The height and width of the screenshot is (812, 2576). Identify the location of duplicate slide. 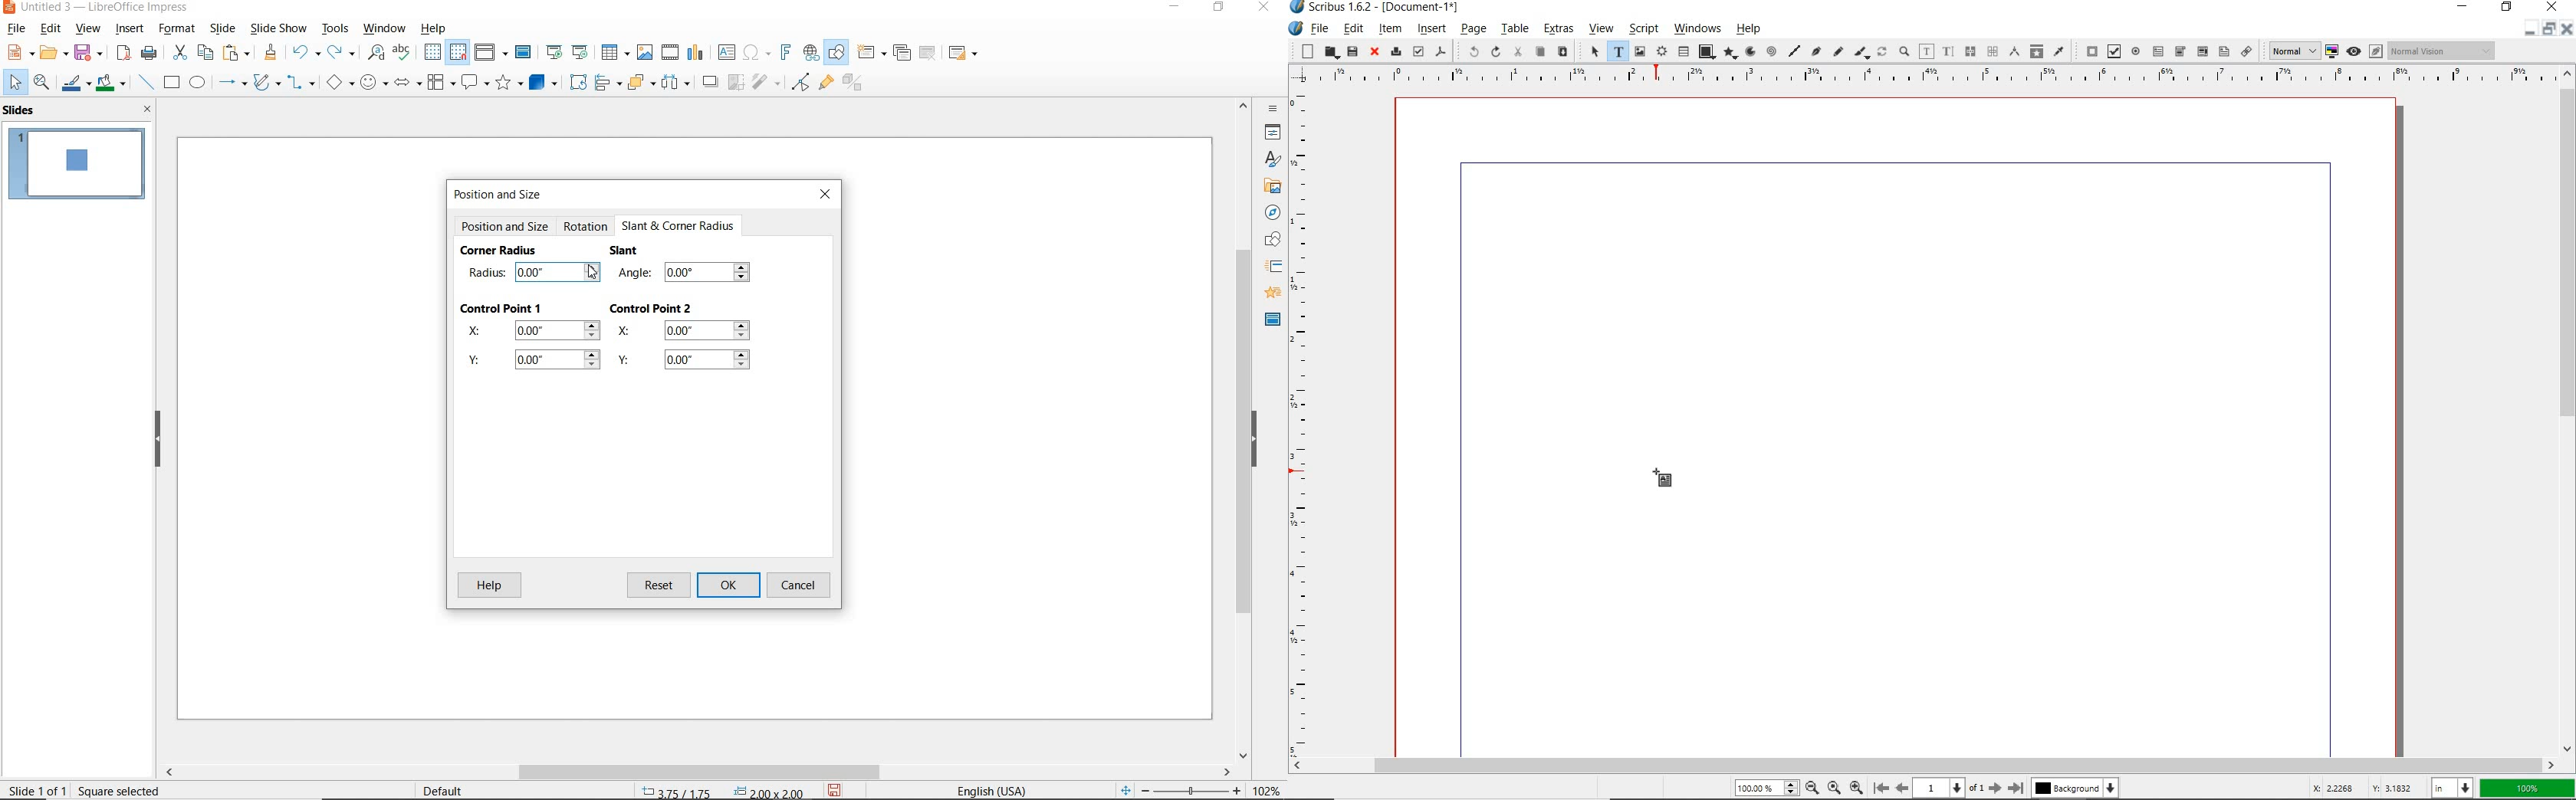
(902, 53).